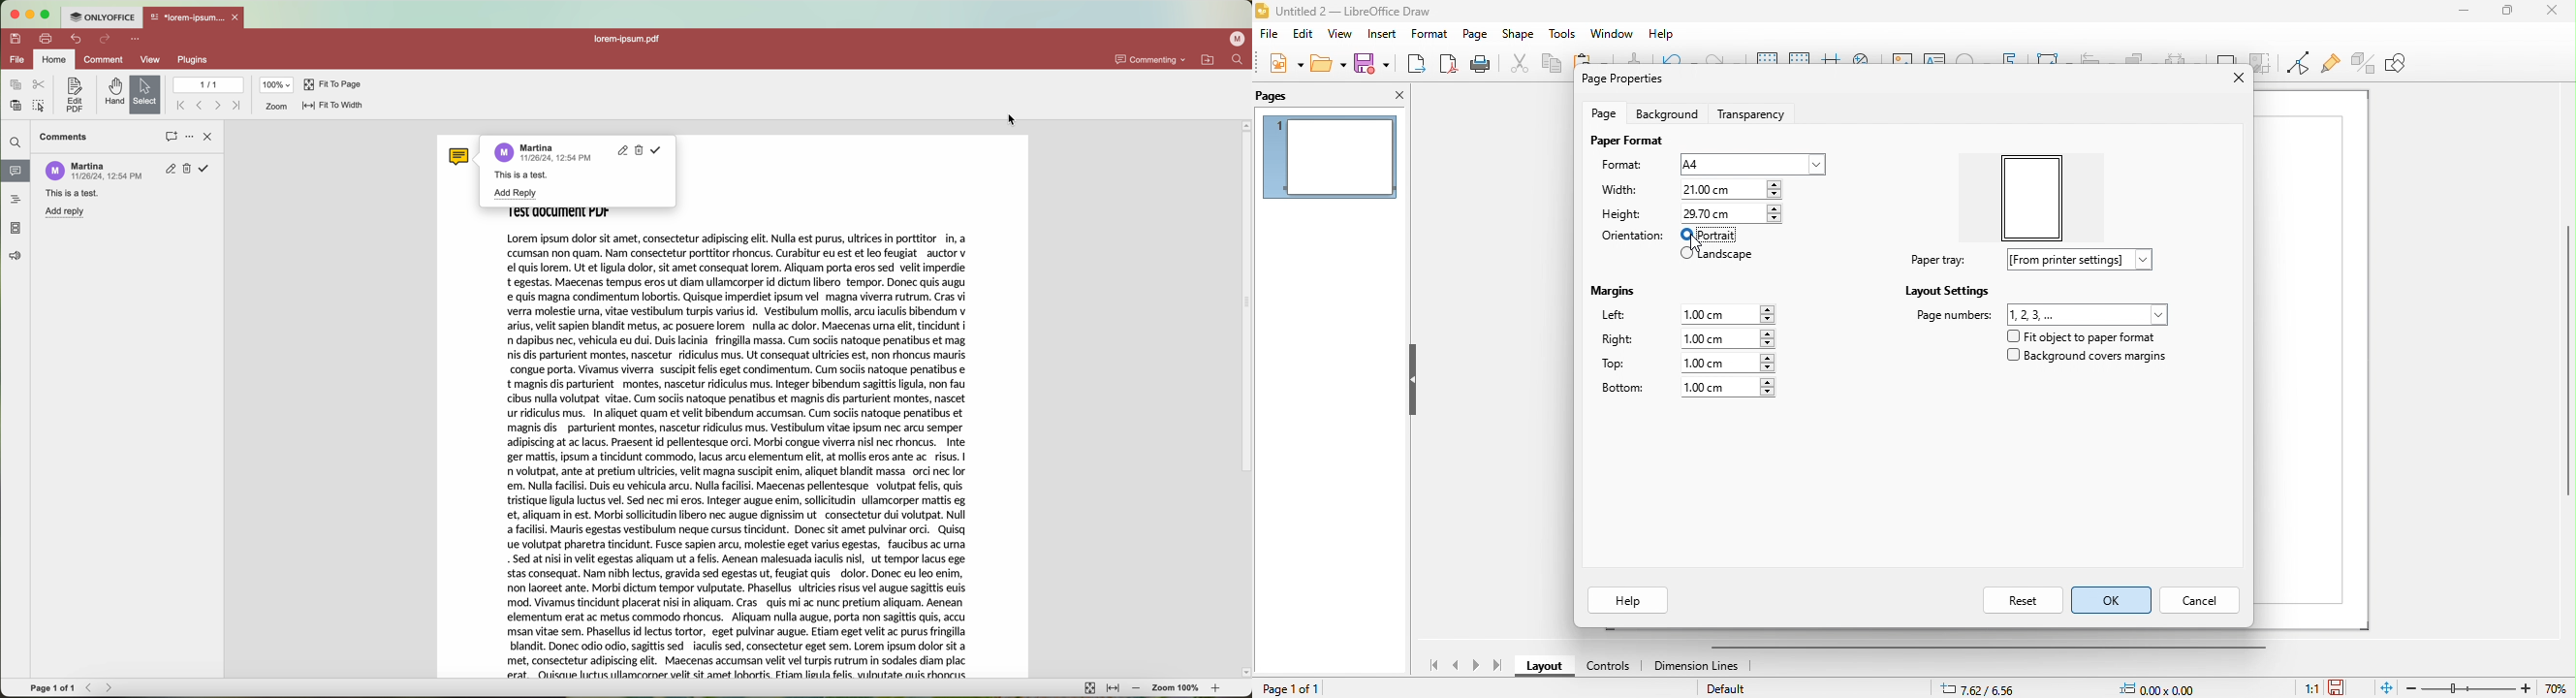 Image resolution: width=2576 pixels, height=700 pixels. Describe the element at coordinates (1294, 96) in the screenshot. I see `pages` at that location.